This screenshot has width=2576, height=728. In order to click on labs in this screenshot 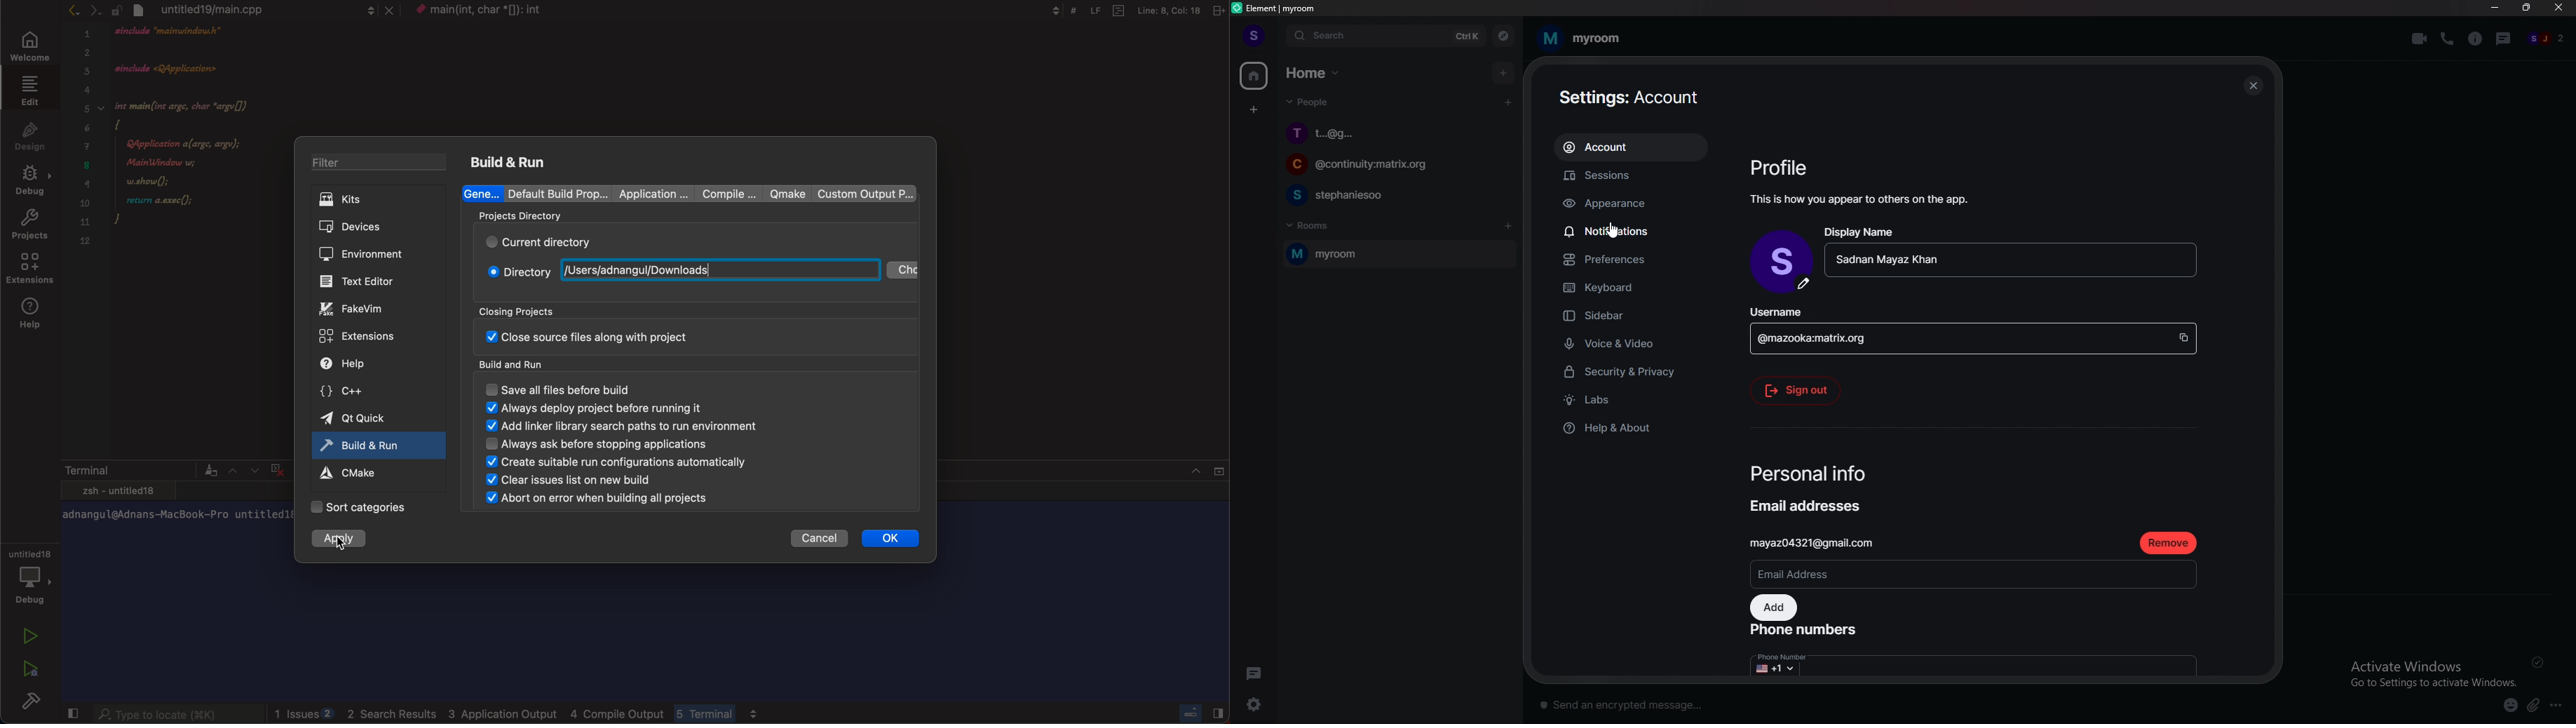, I will do `click(1628, 400)`.